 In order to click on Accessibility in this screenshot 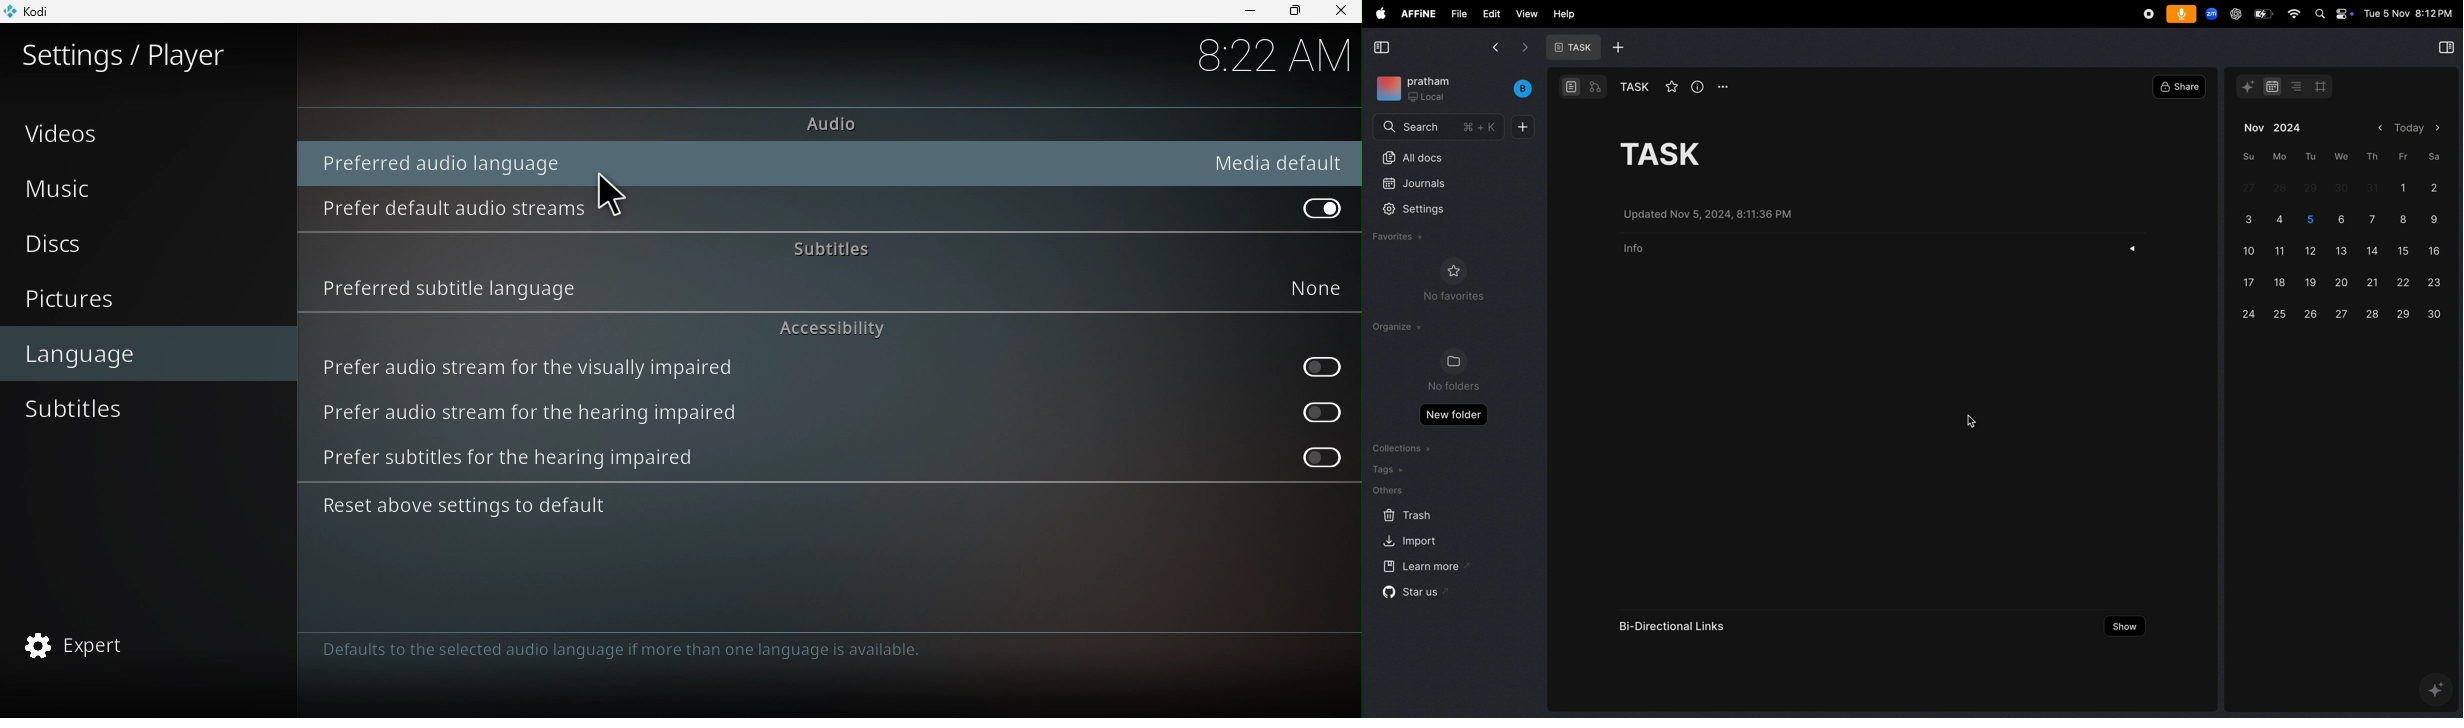, I will do `click(834, 327)`.